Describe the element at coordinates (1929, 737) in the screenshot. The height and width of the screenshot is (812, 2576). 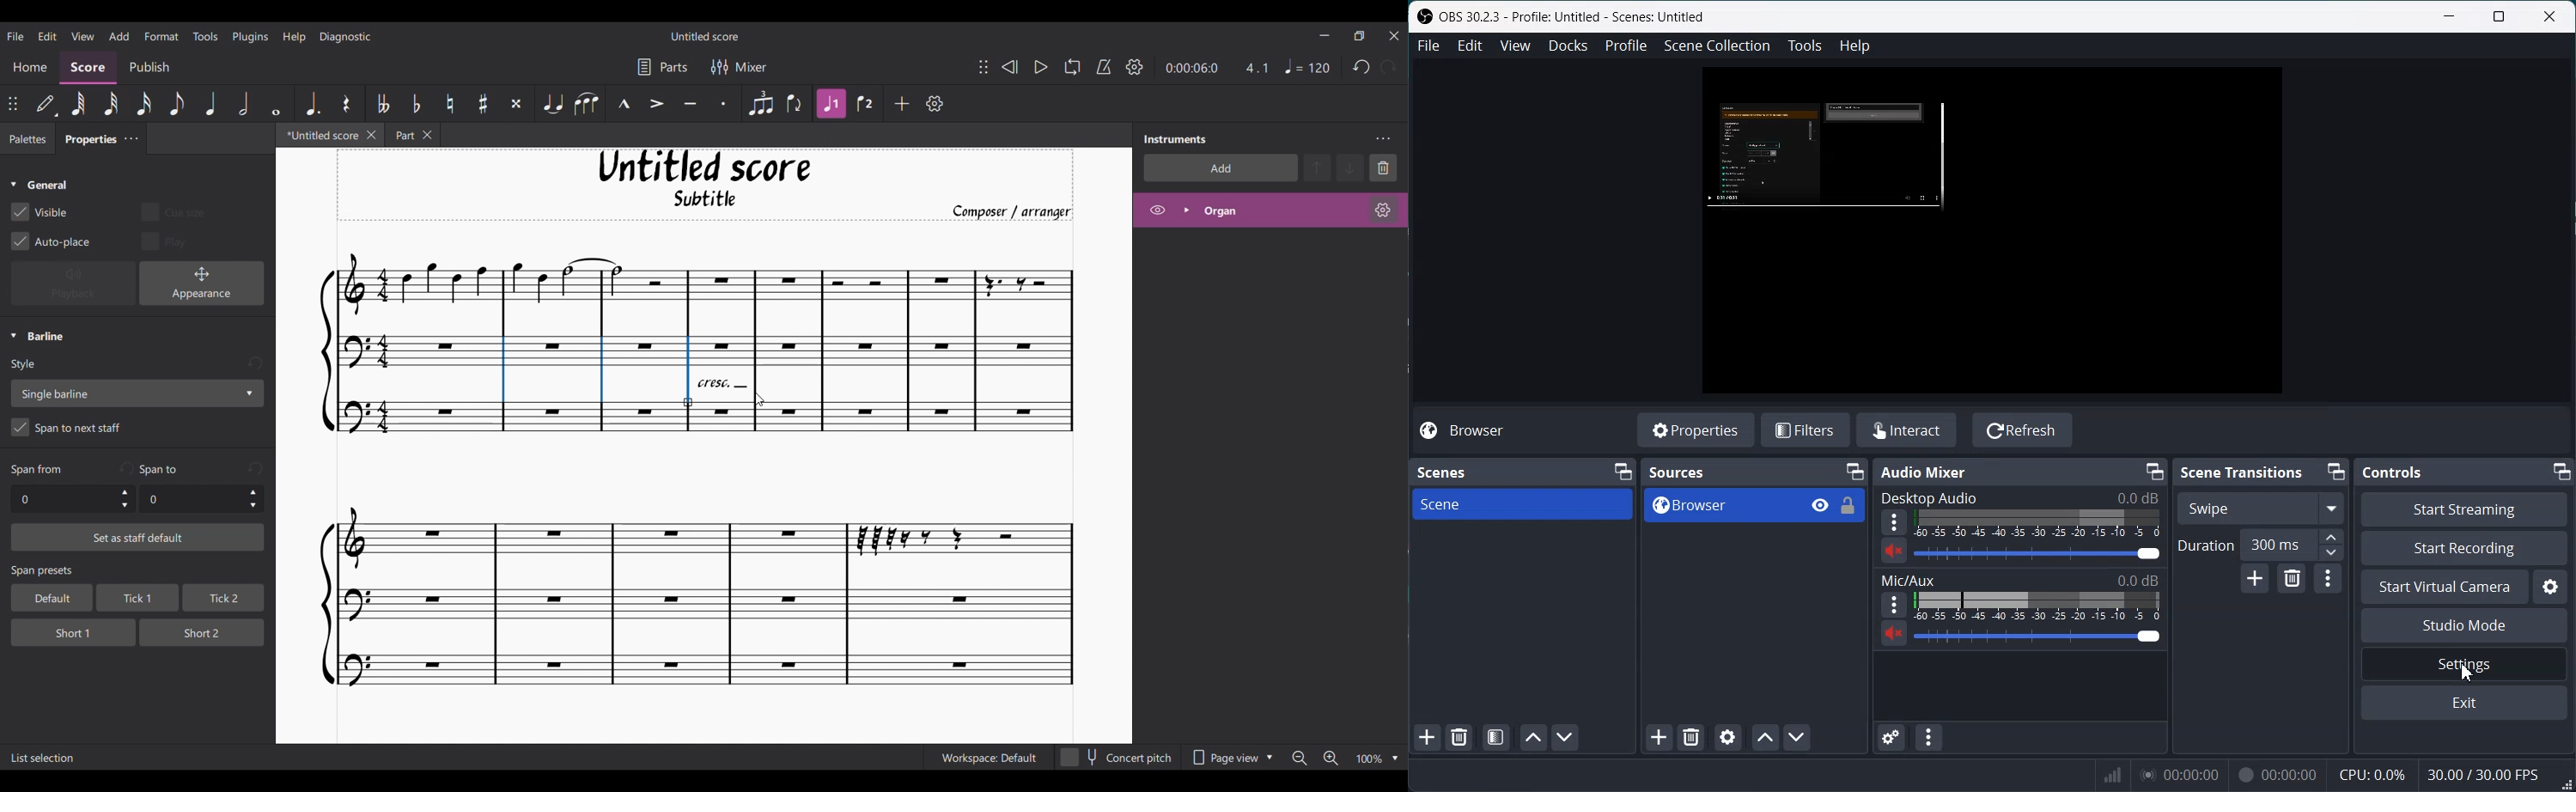
I see `Audio mixer menu` at that location.